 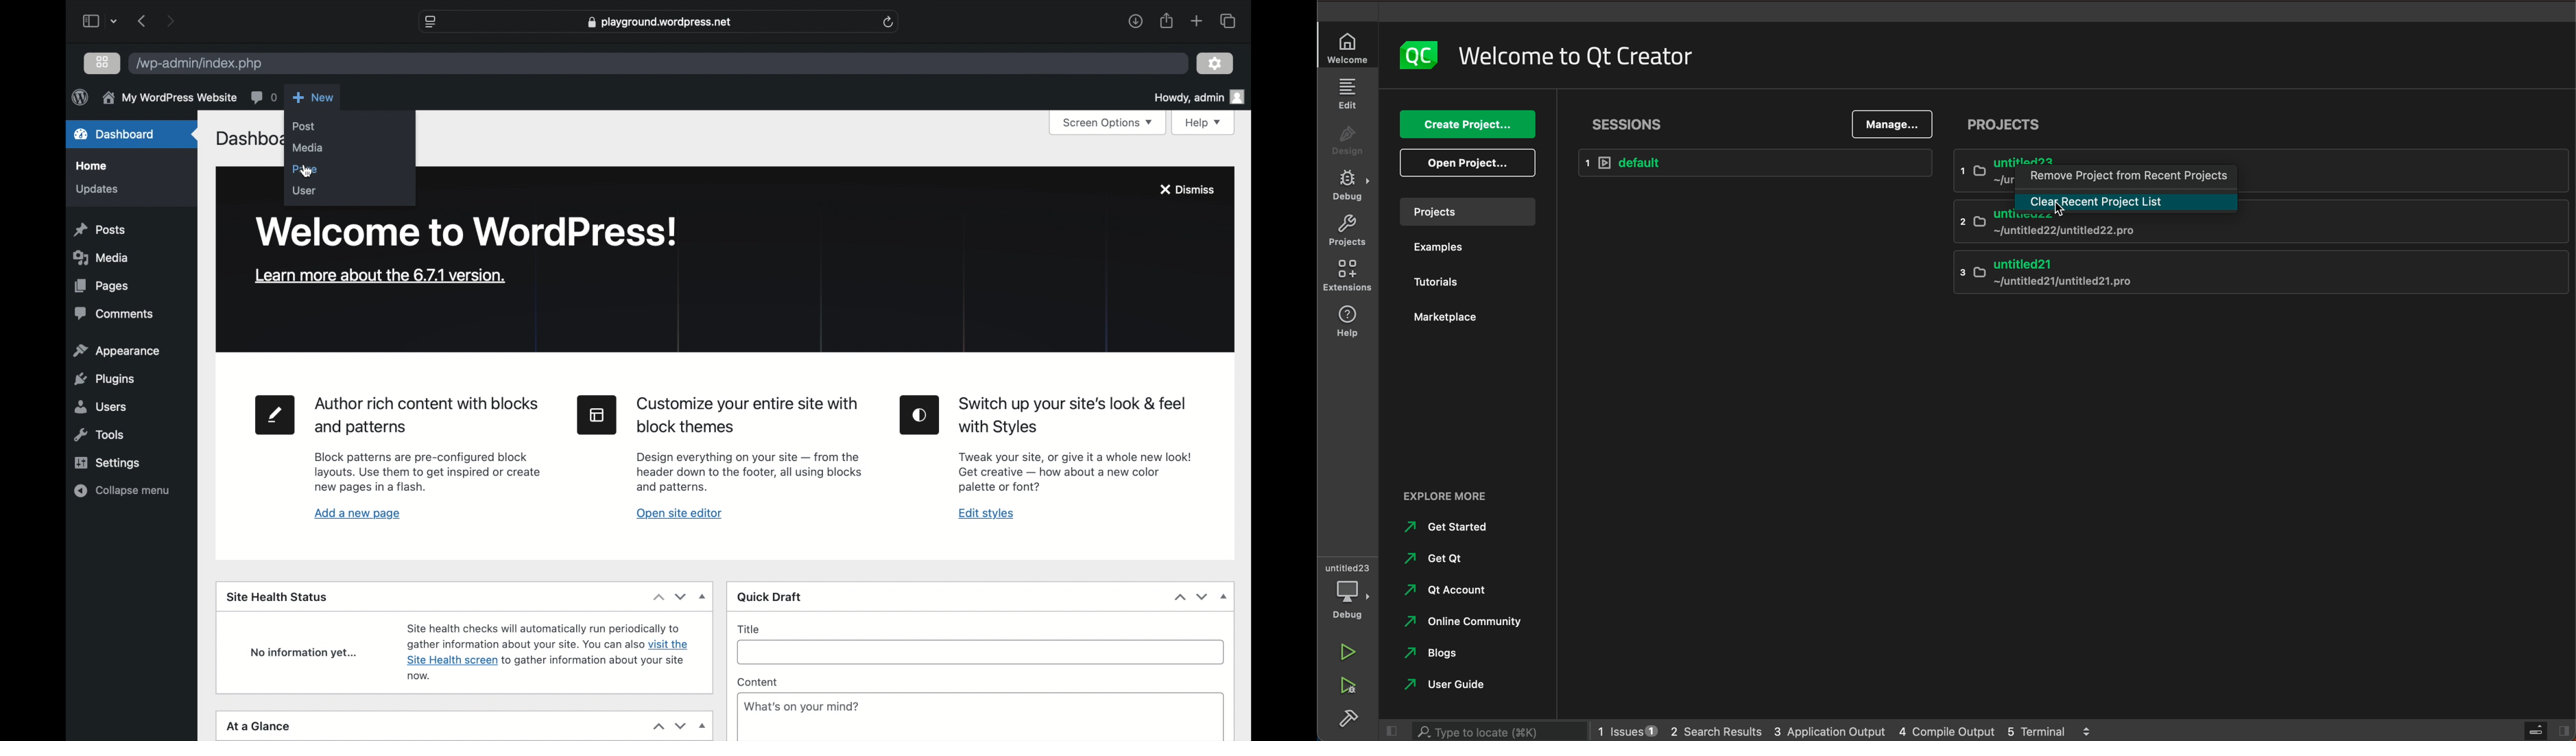 I want to click on new tab, so click(x=1197, y=22).